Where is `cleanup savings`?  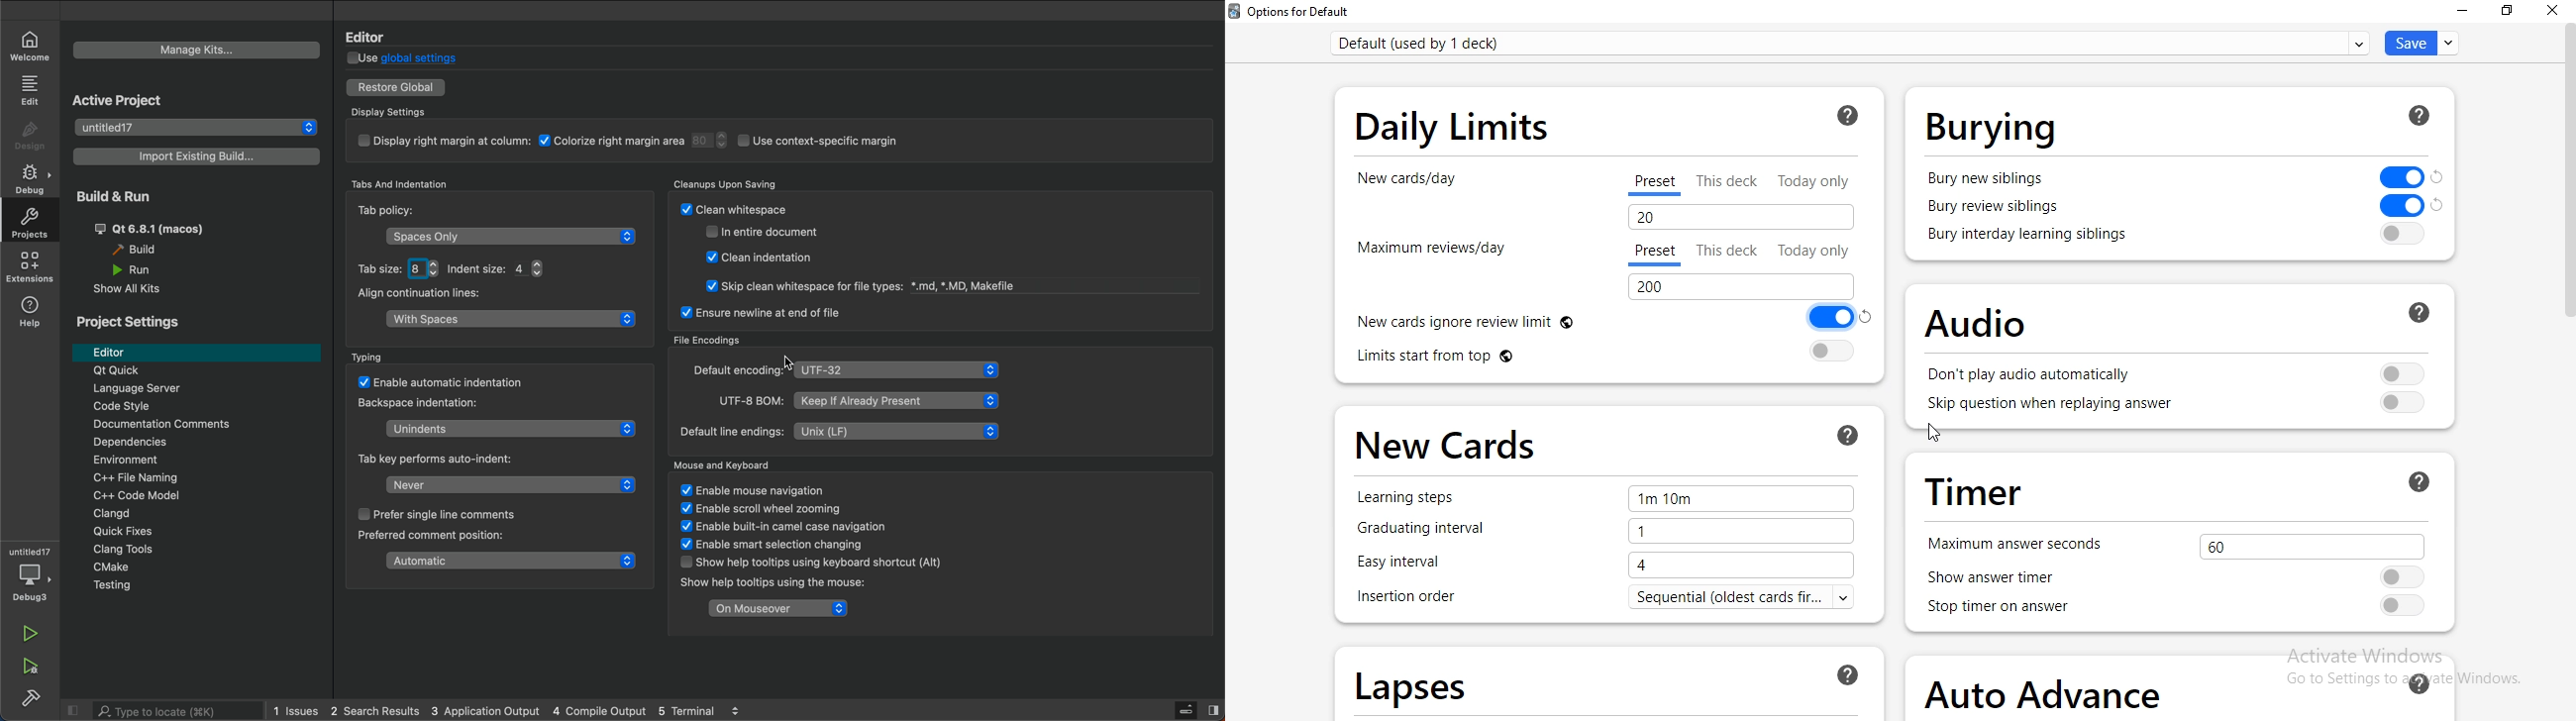 cleanup savings is located at coordinates (864, 255).